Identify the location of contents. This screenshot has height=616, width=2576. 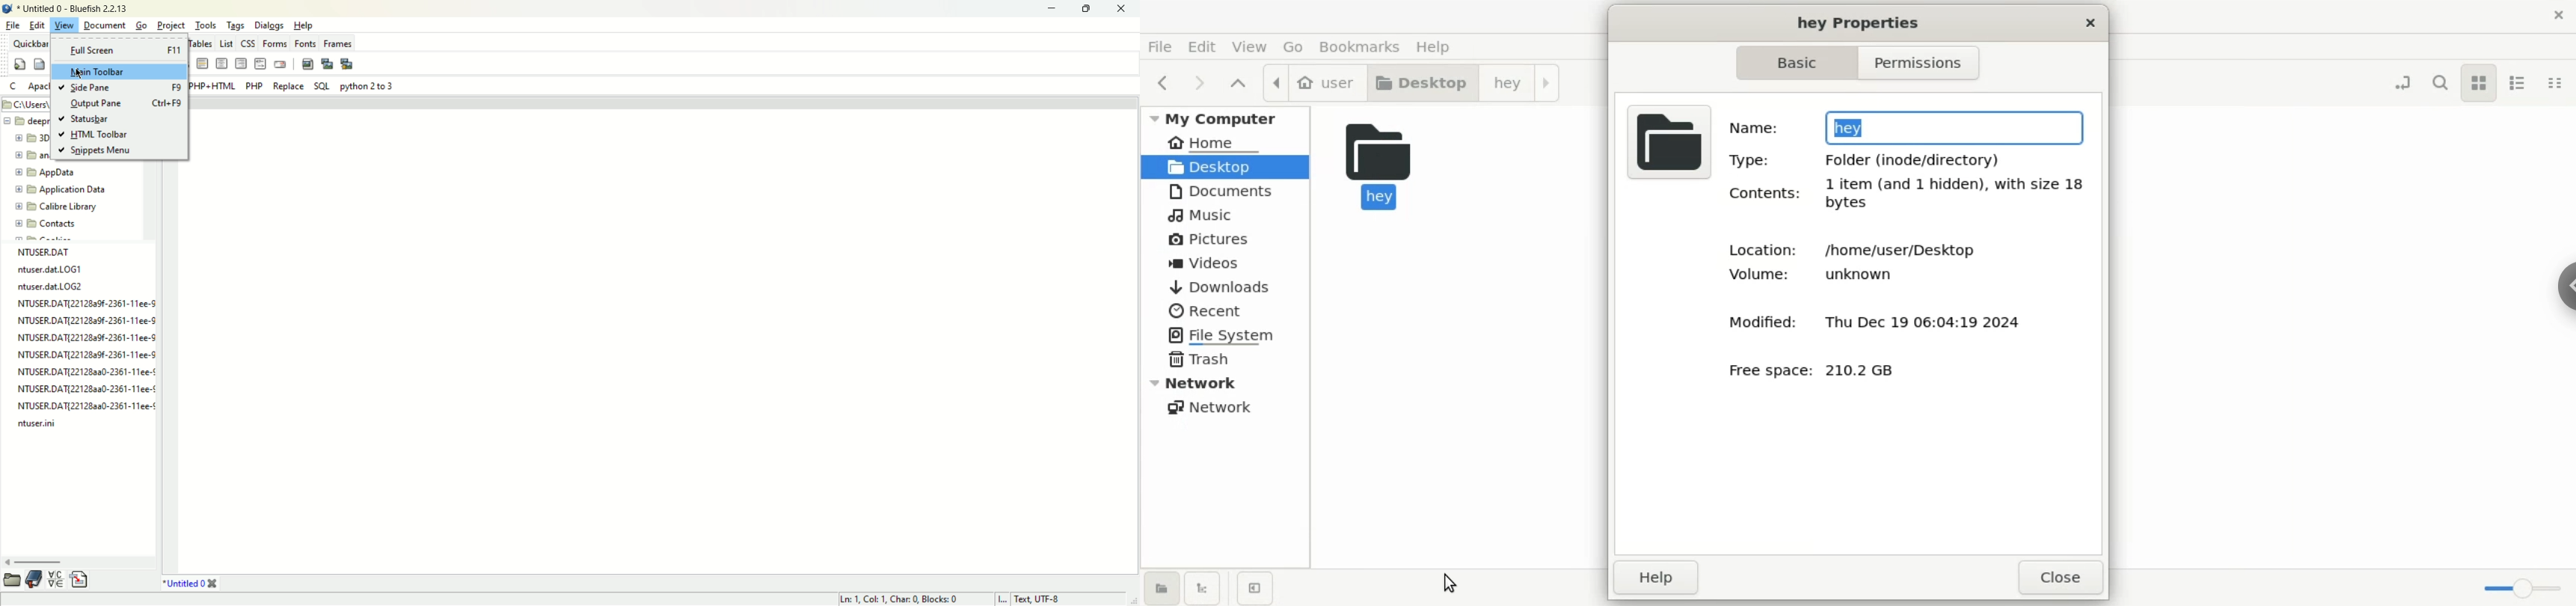
(1760, 195).